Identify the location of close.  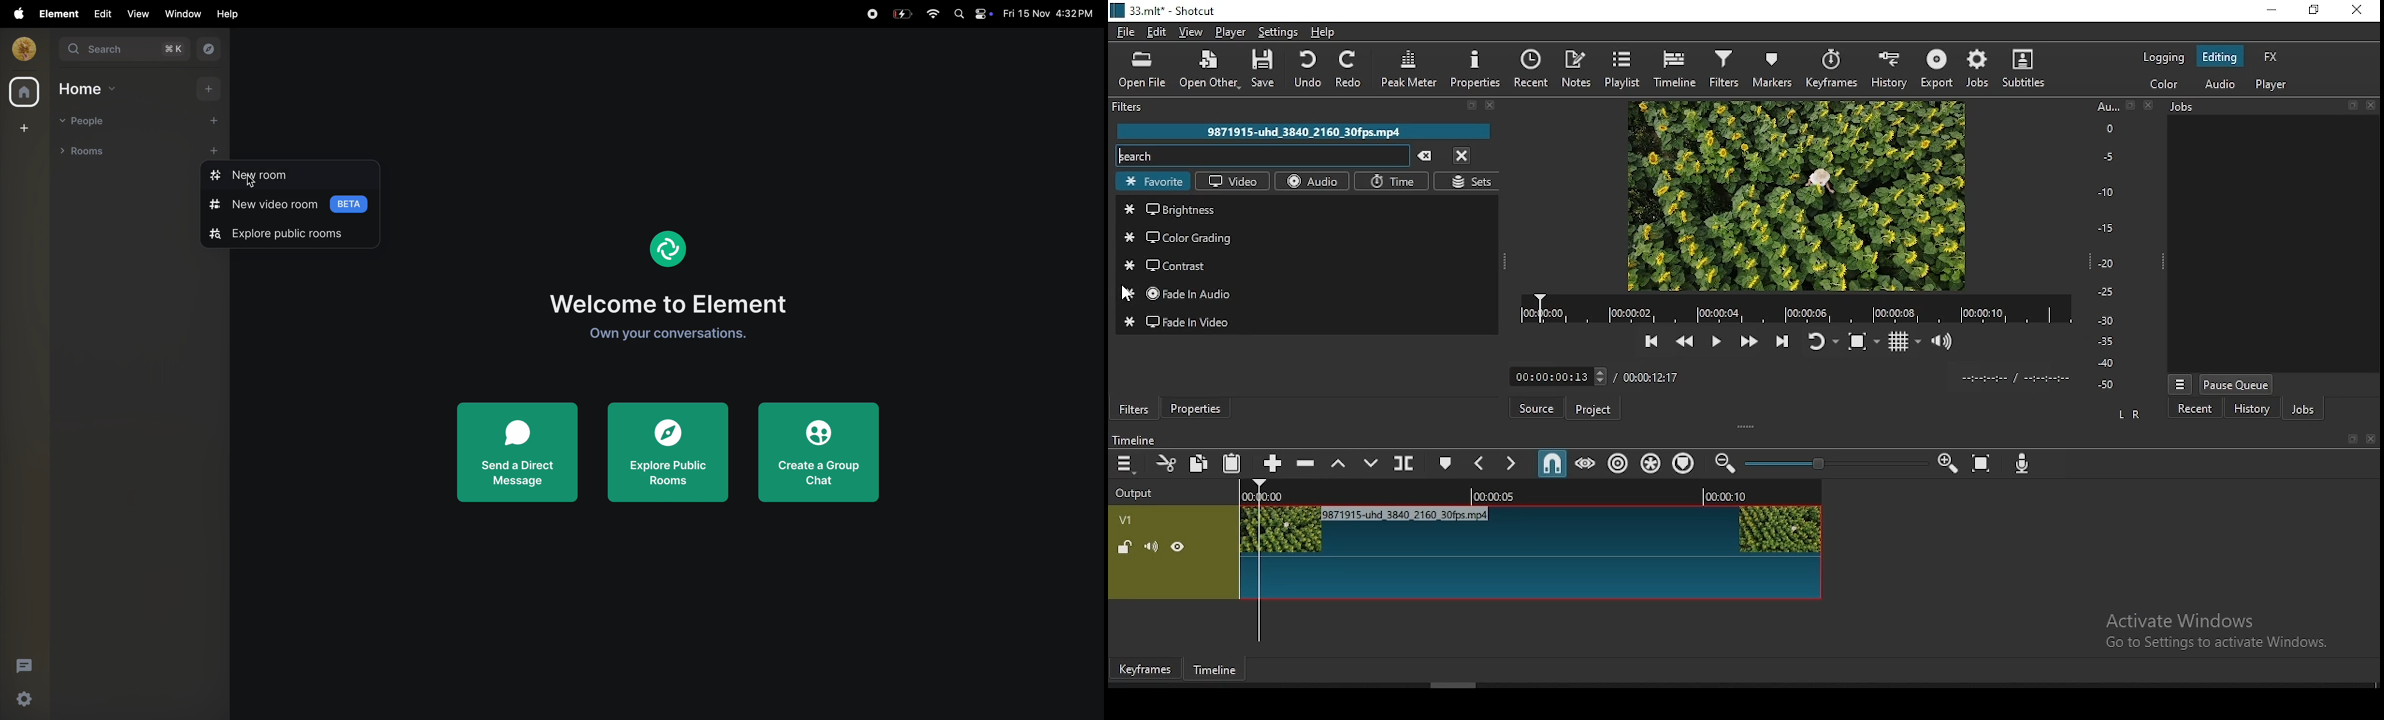
(2371, 440).